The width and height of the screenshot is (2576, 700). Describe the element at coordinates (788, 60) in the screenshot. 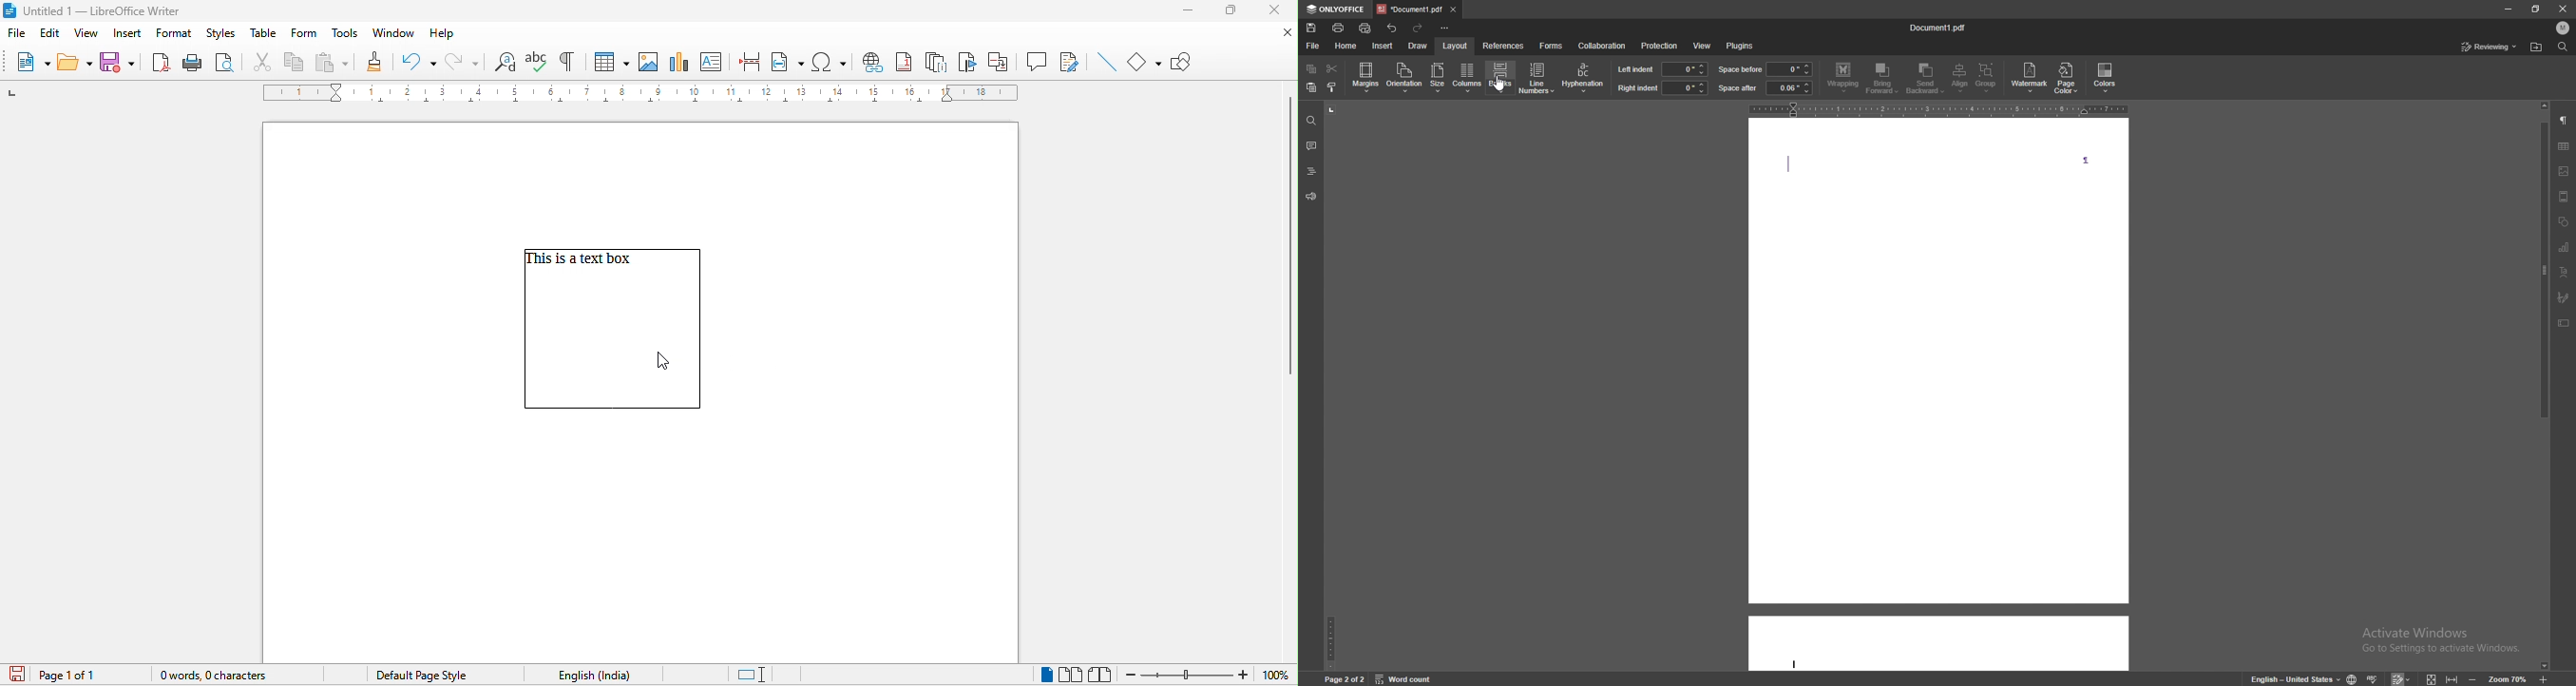

I see `field` at that location.